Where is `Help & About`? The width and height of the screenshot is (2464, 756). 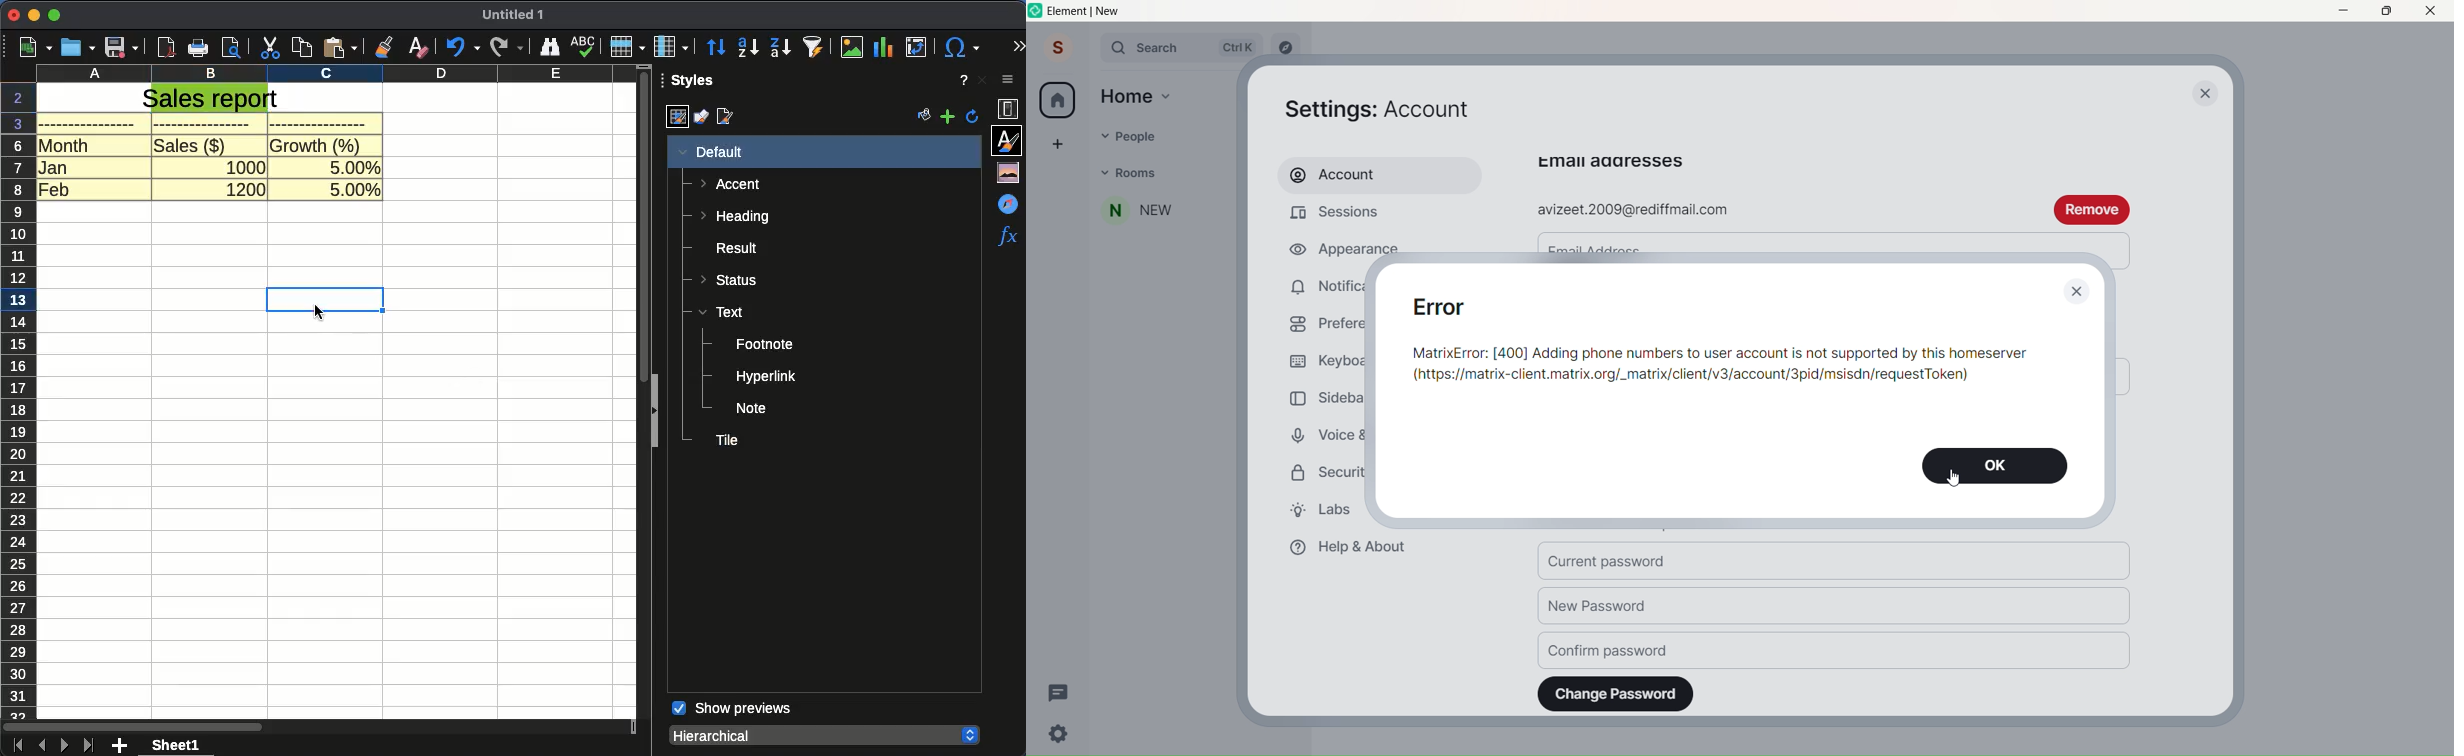 Help & About is located at coordinates (1346, 548).